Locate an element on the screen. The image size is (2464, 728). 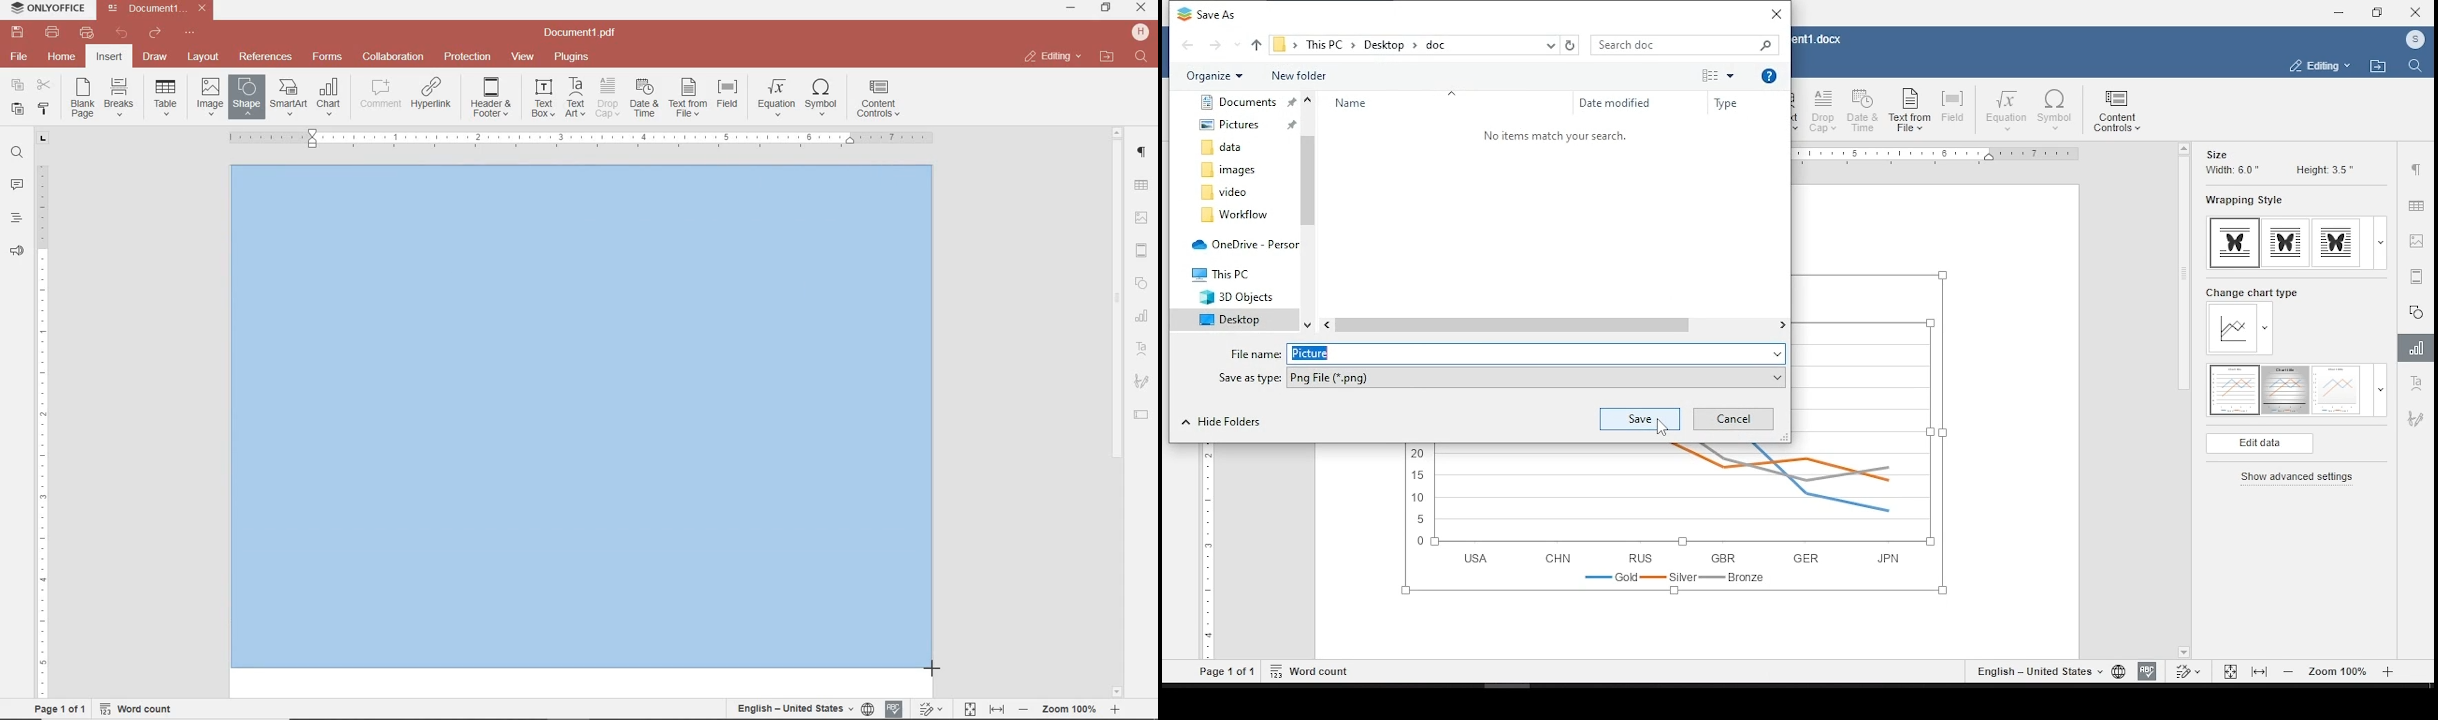
image settings is located at coordinates (2417, 243).